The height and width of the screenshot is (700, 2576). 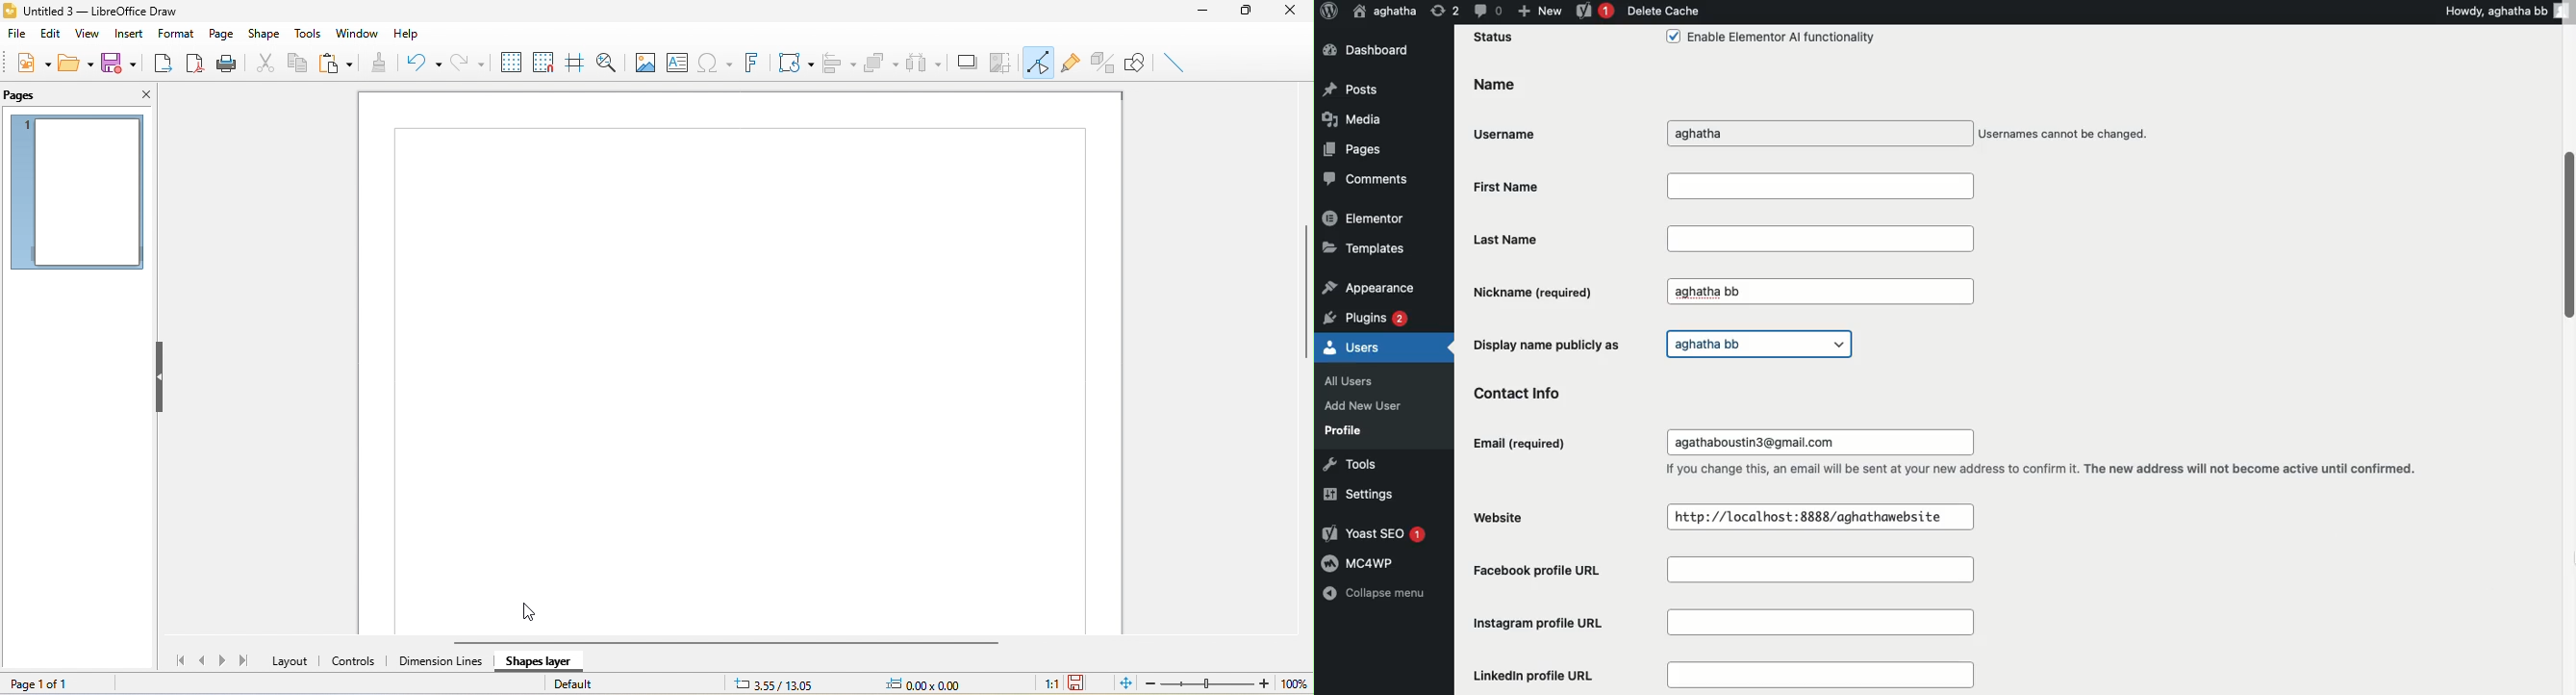 I want to click on shape, so click(x=264, y=34).